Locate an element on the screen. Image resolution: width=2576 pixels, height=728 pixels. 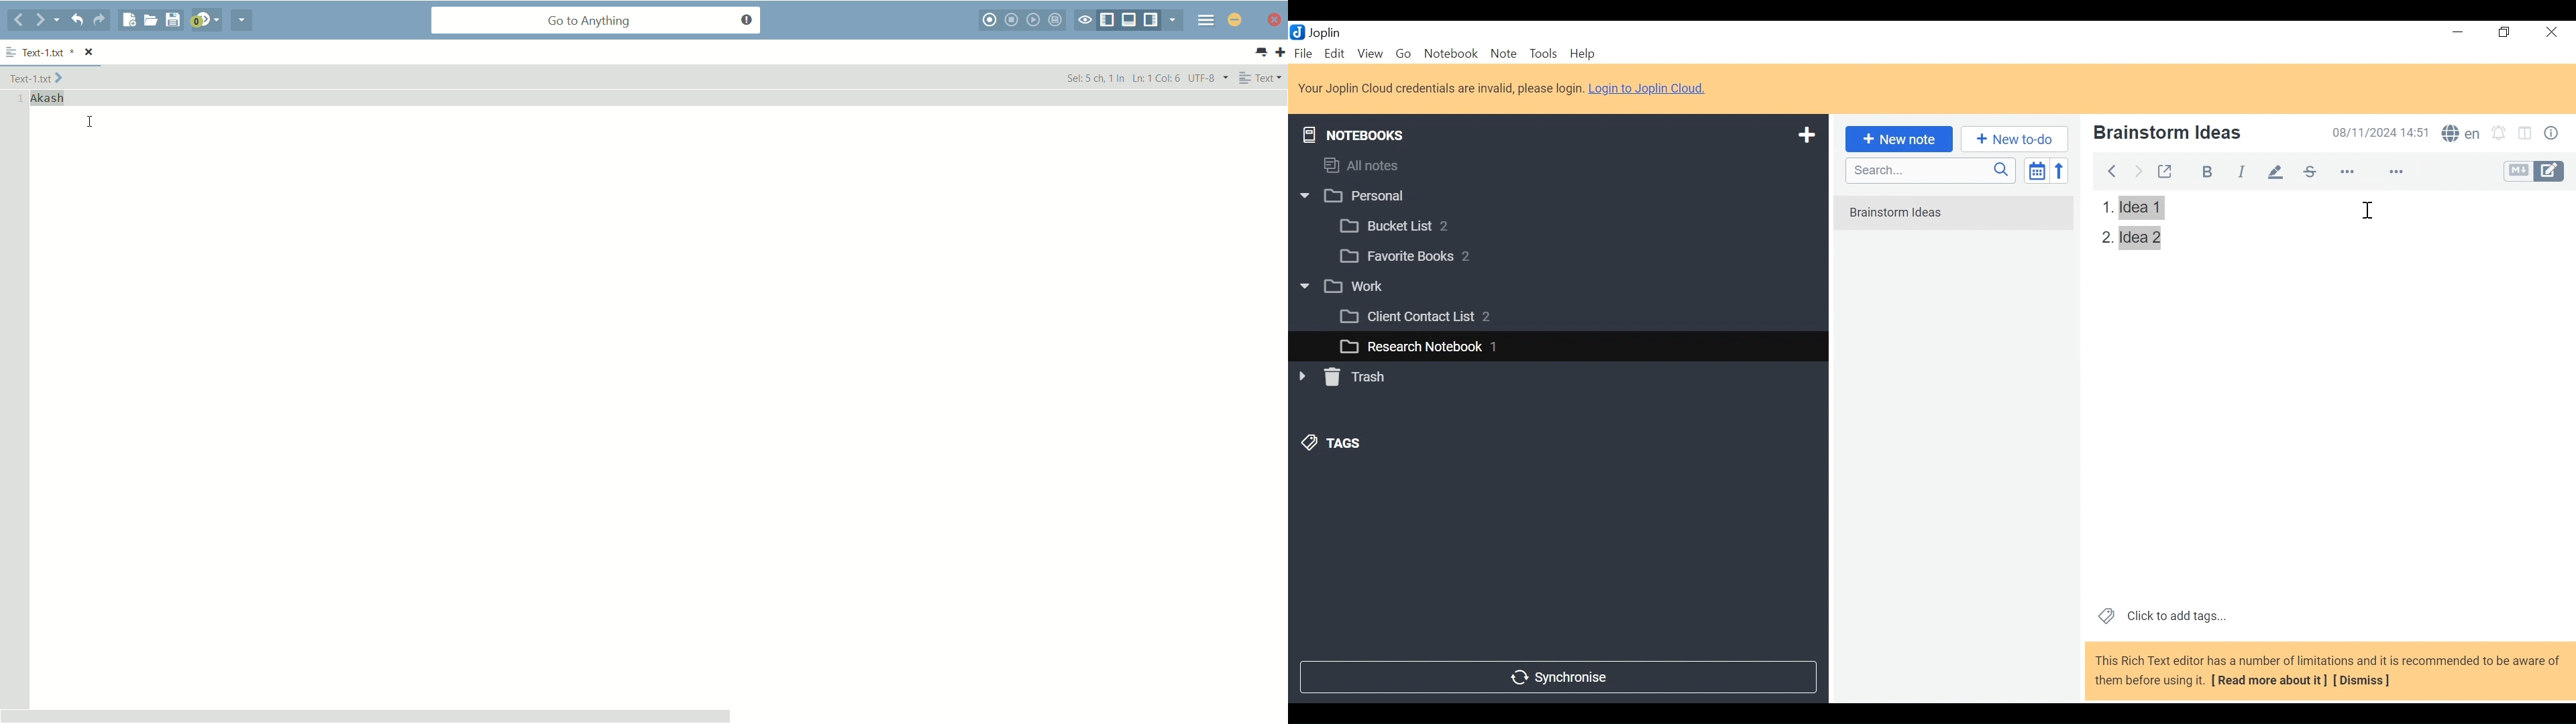
Synchronize is located at coordinates (1557, 676).